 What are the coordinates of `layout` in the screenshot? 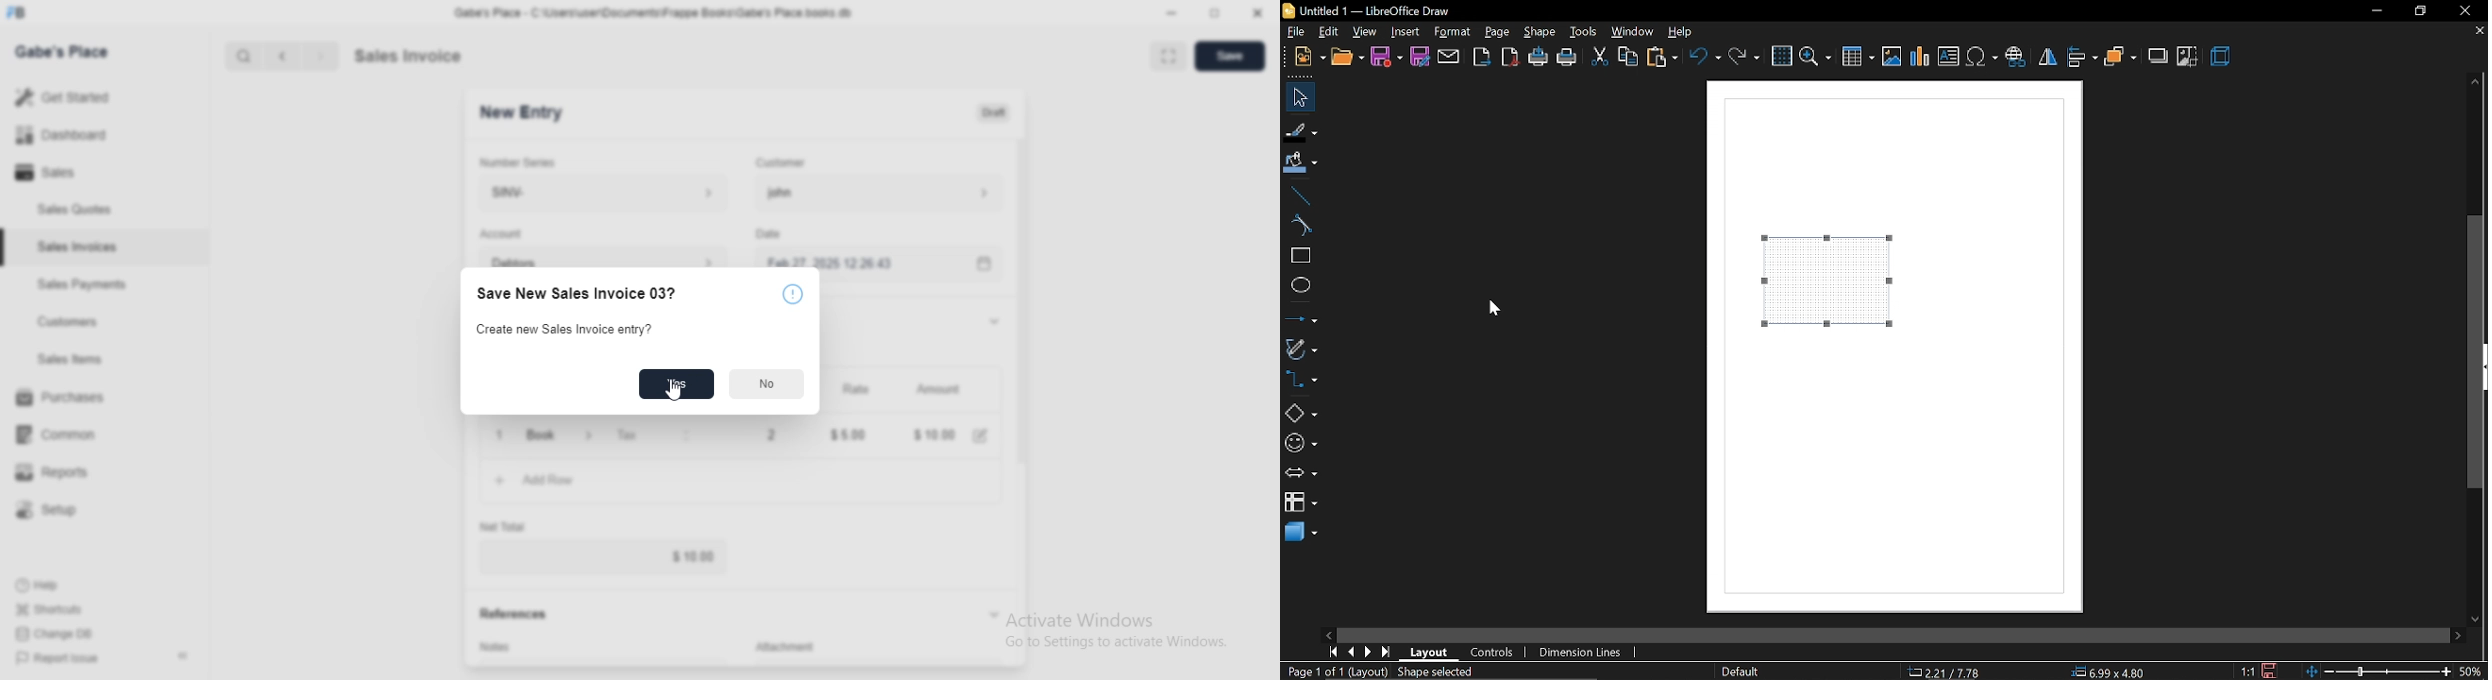 It's located at (1426, 652).